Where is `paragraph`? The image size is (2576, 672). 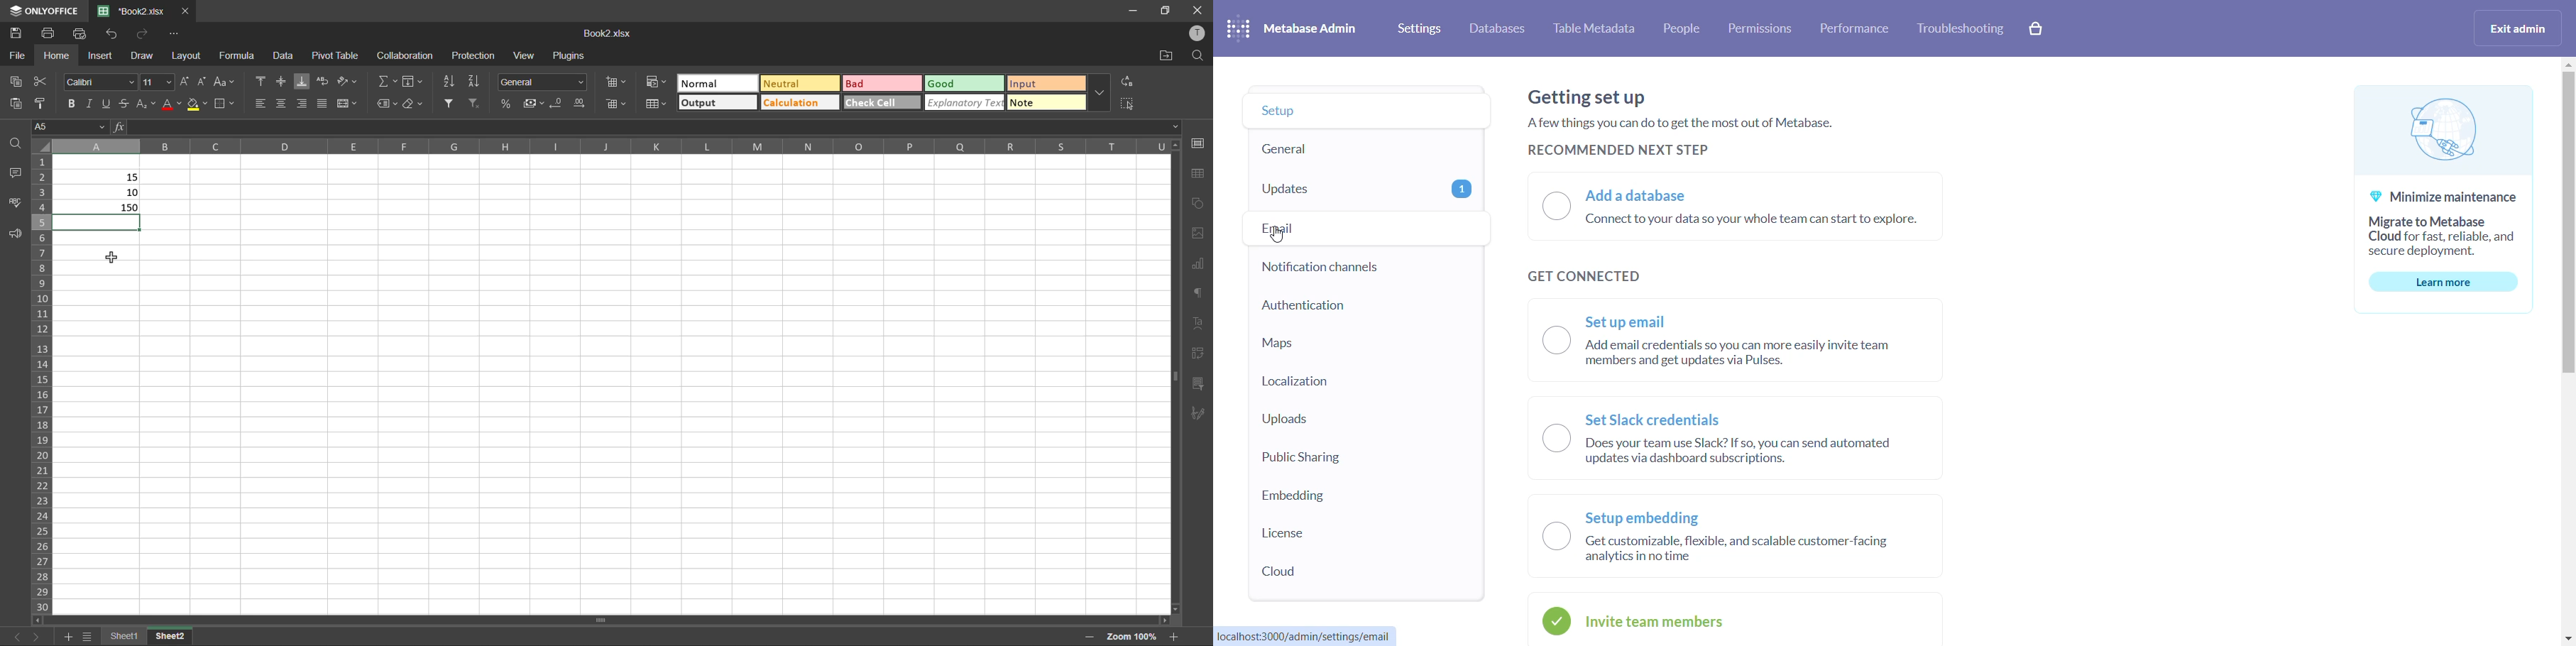
paragraph is located at coordinates (1198, 293).